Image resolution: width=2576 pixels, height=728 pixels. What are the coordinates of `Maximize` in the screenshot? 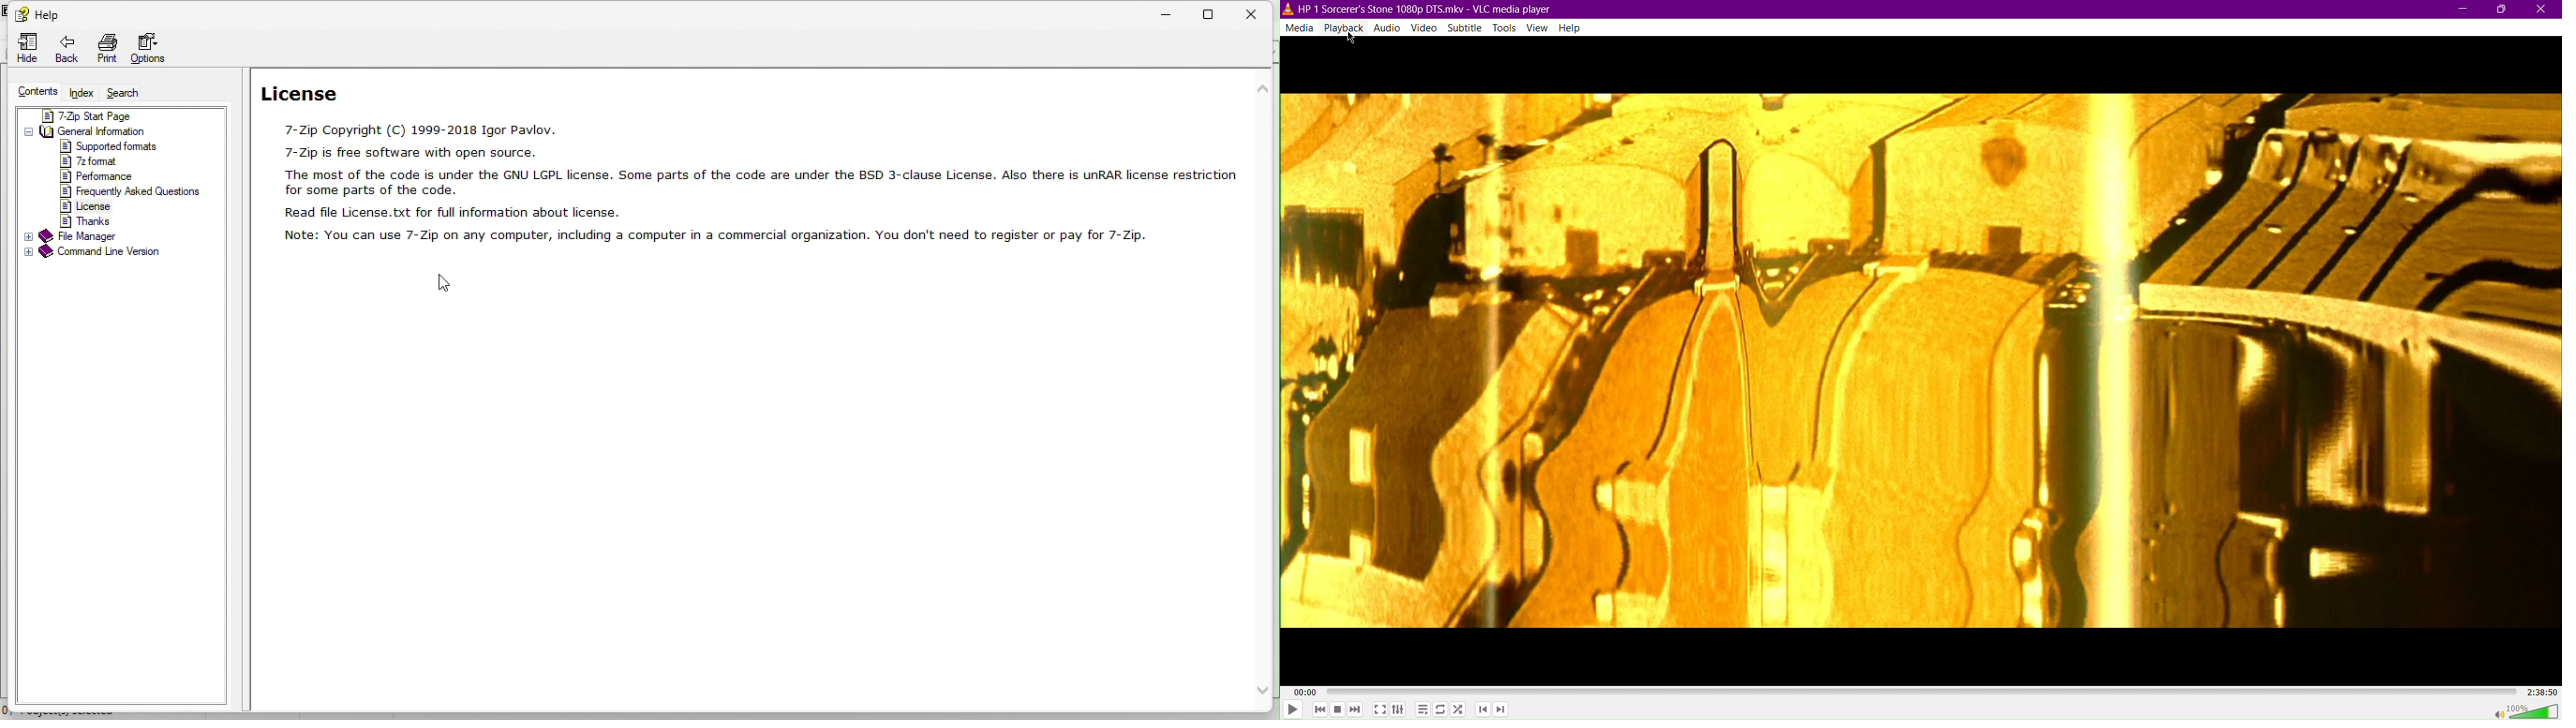 It's located at (2504, 9).